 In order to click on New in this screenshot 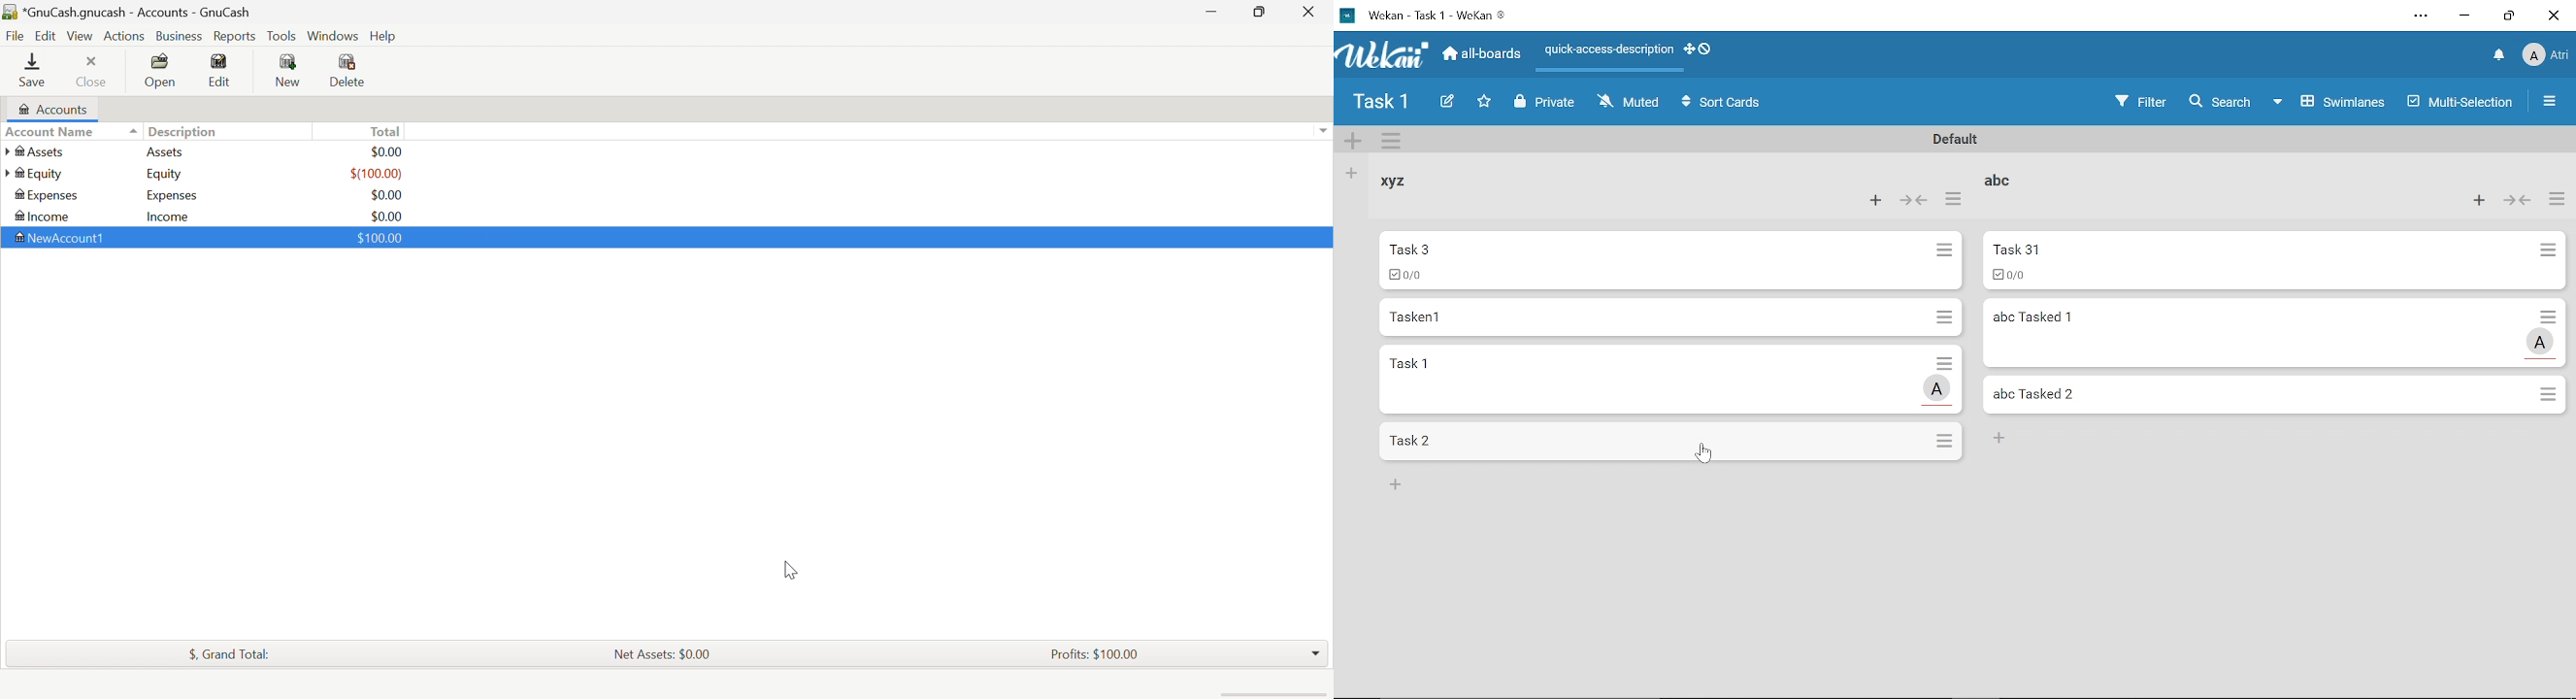, I will do `click(2004, 439)`.